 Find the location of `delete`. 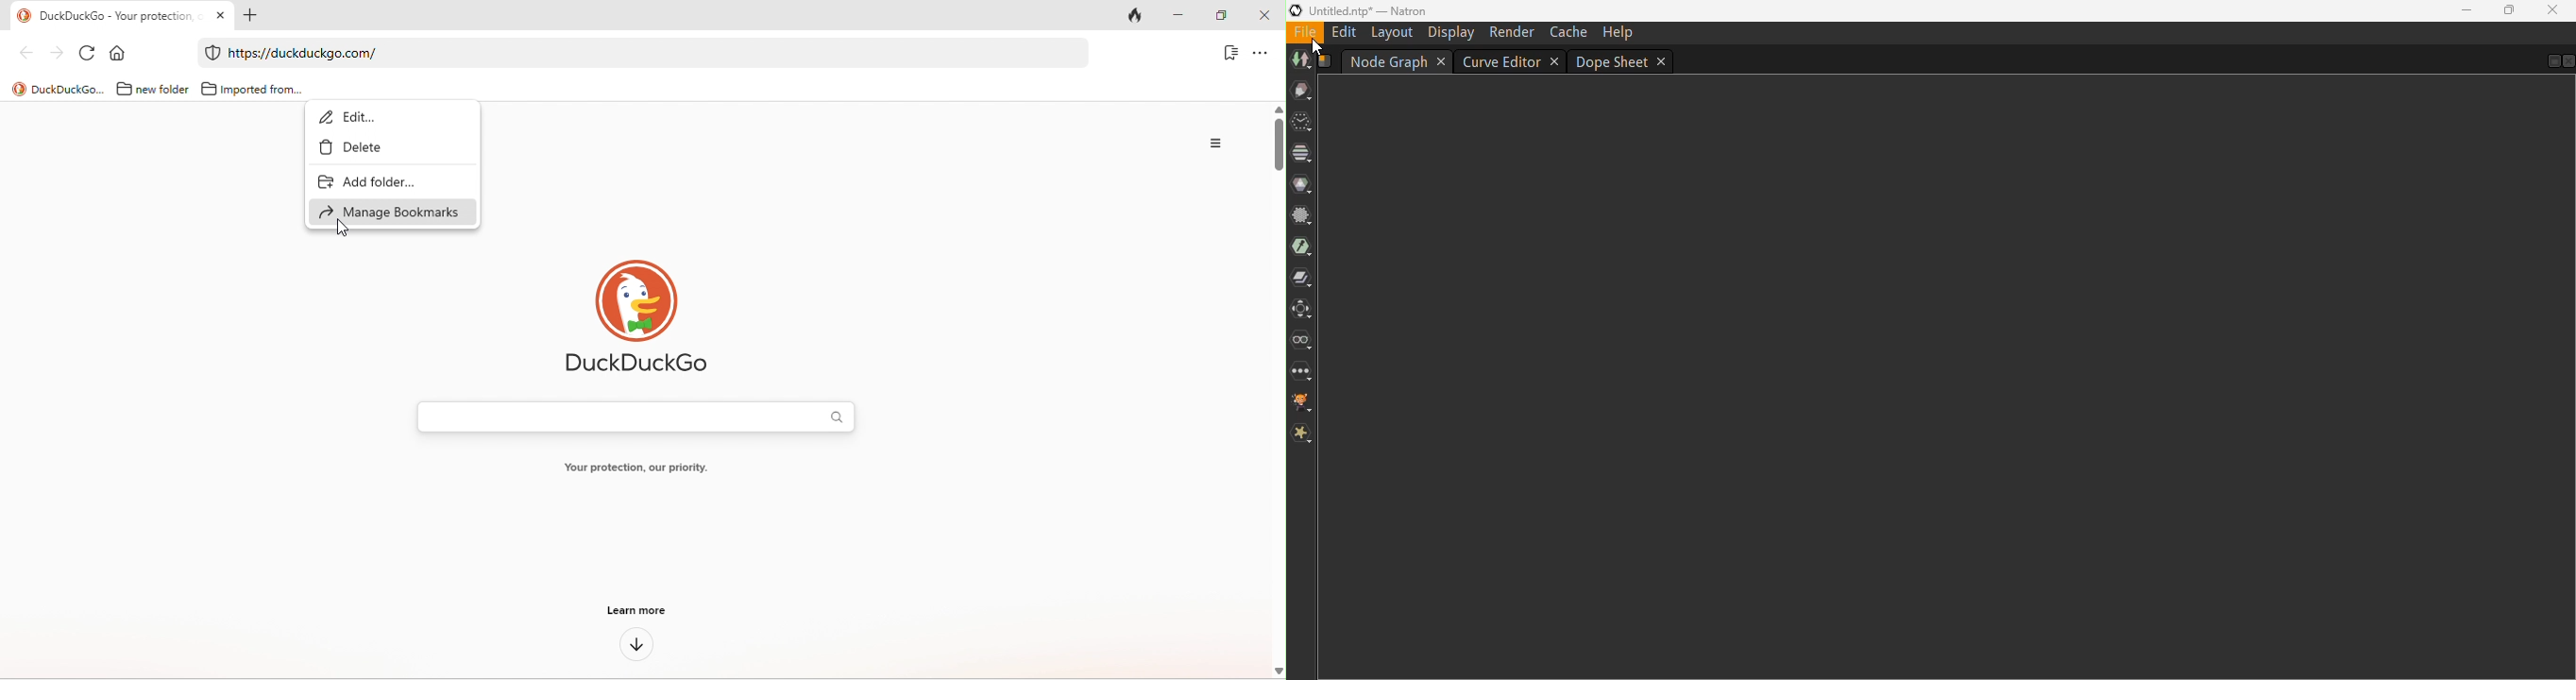

delete is located at coordinates (366, 147).